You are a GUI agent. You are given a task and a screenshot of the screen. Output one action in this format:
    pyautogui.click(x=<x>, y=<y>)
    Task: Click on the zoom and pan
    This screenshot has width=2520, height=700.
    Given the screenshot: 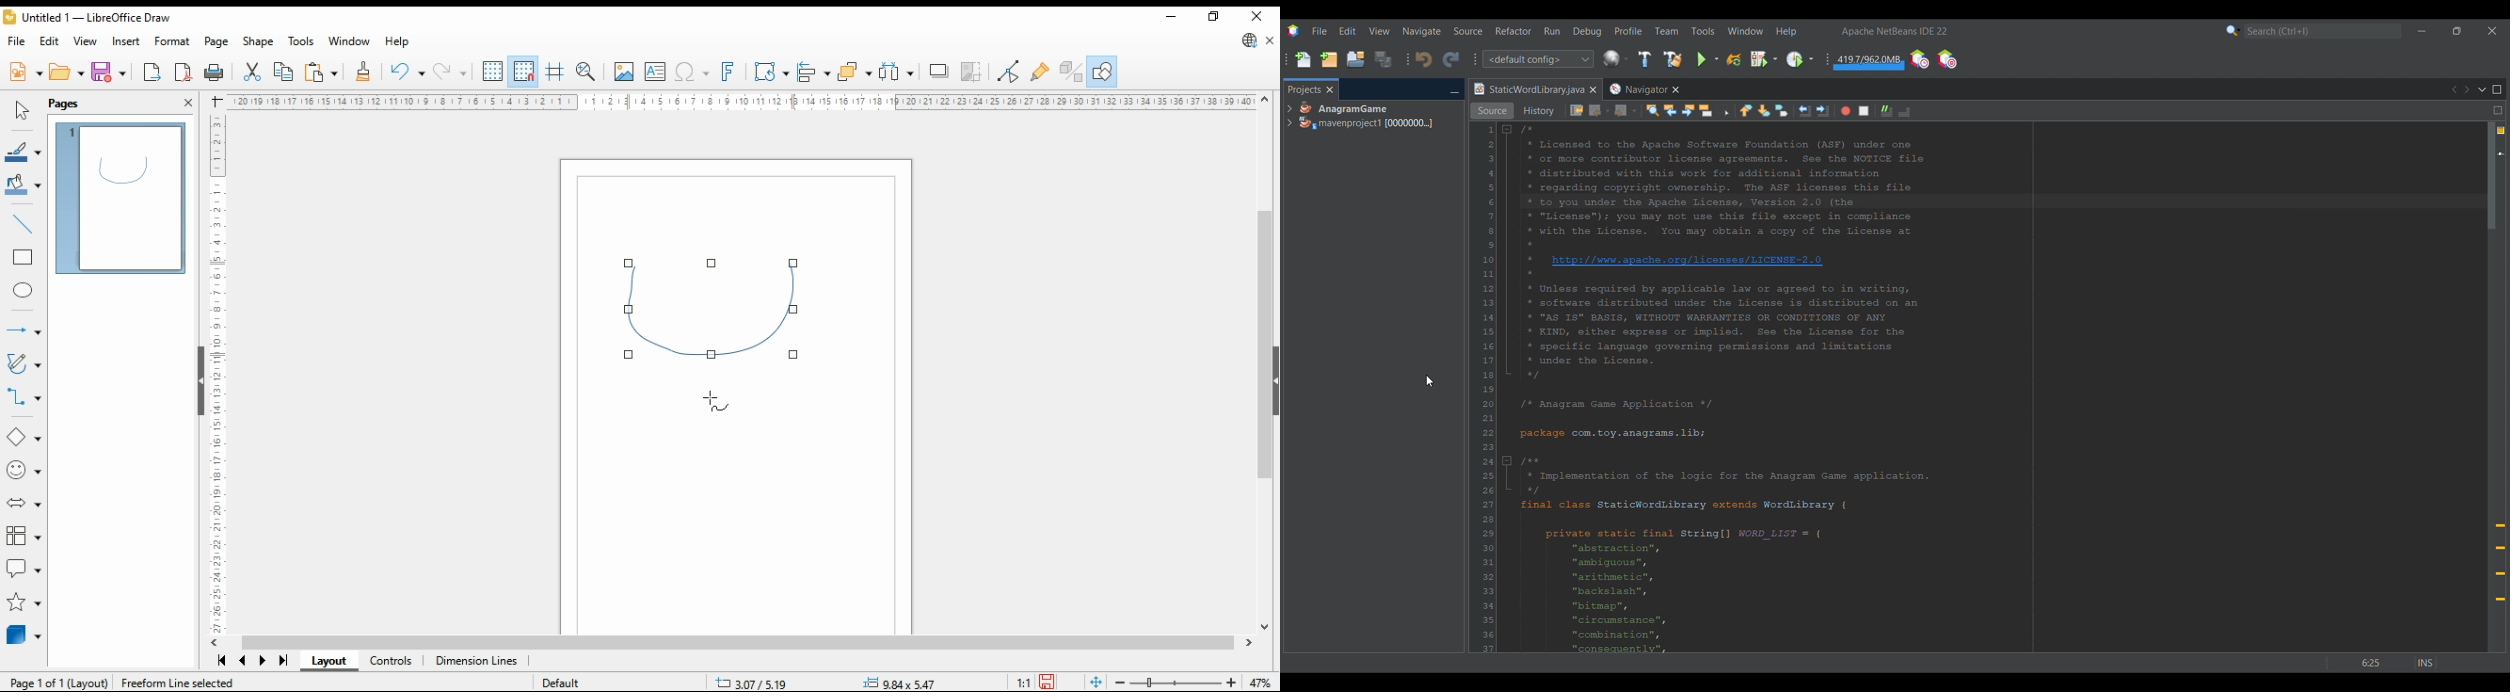 What is the action you would take?
    pyautogui.click(x=586, y=73)
    